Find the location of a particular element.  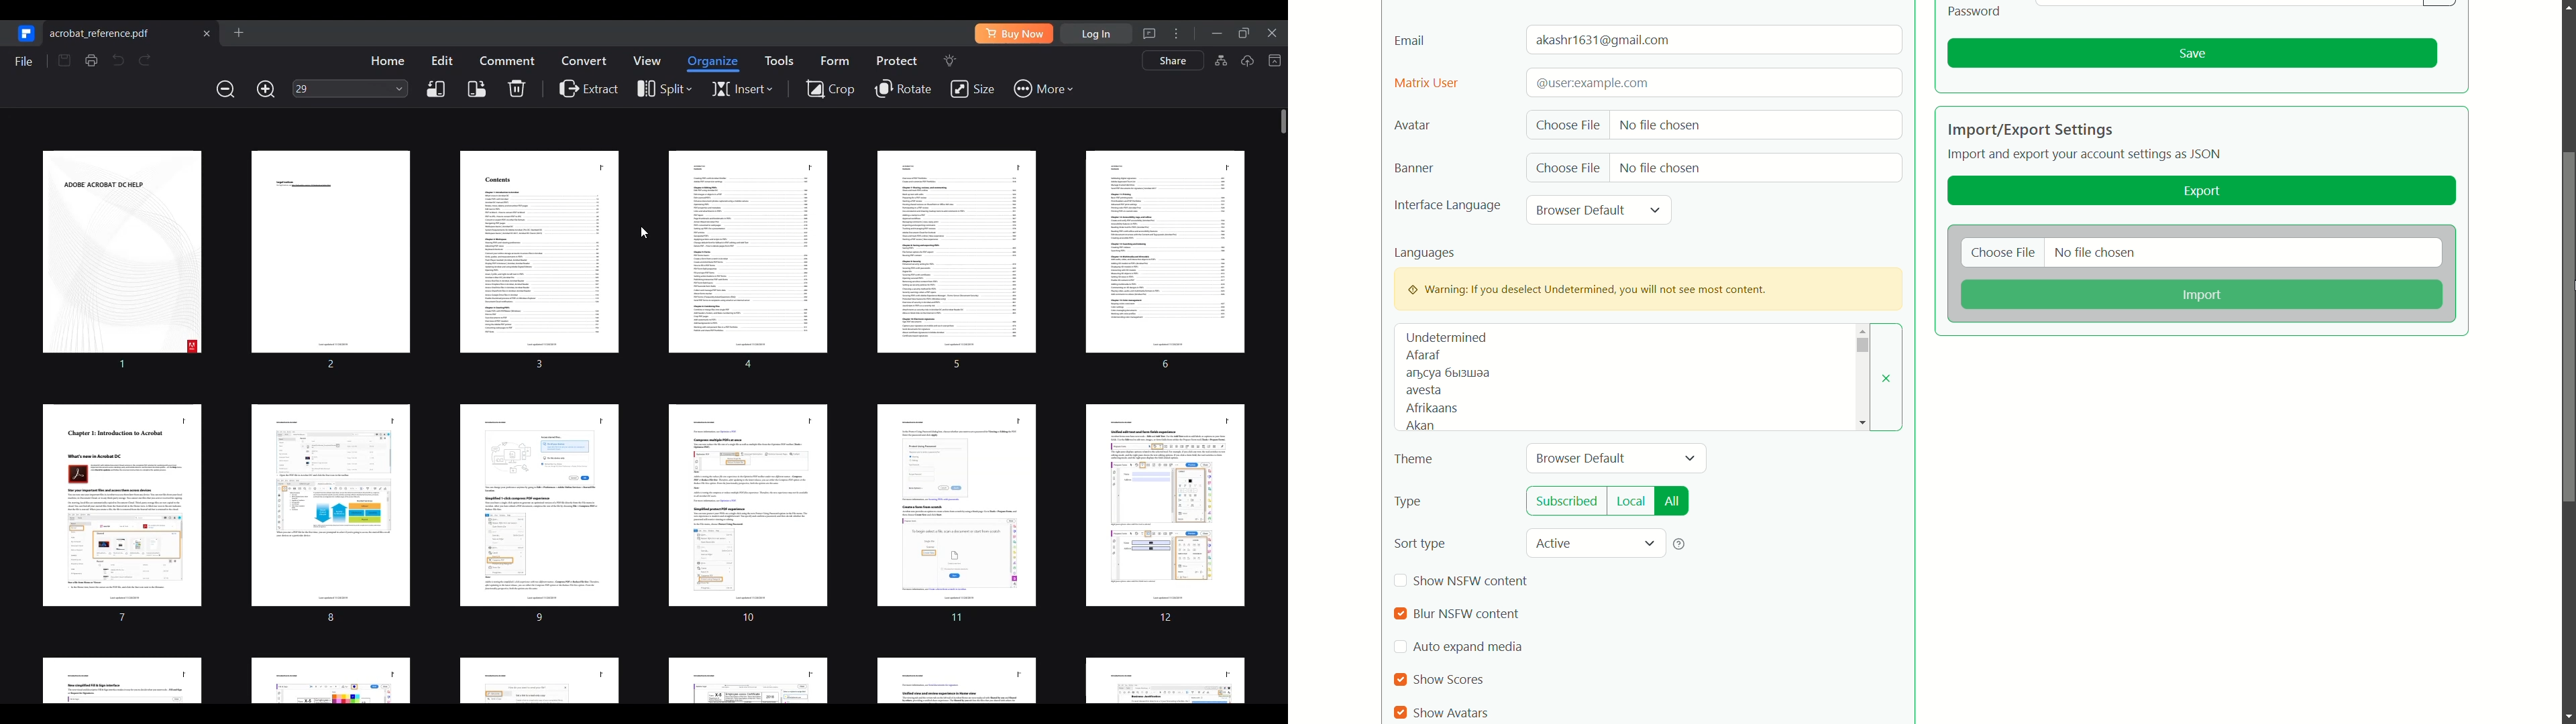

checkbox is located at coordinates (1401, 581).